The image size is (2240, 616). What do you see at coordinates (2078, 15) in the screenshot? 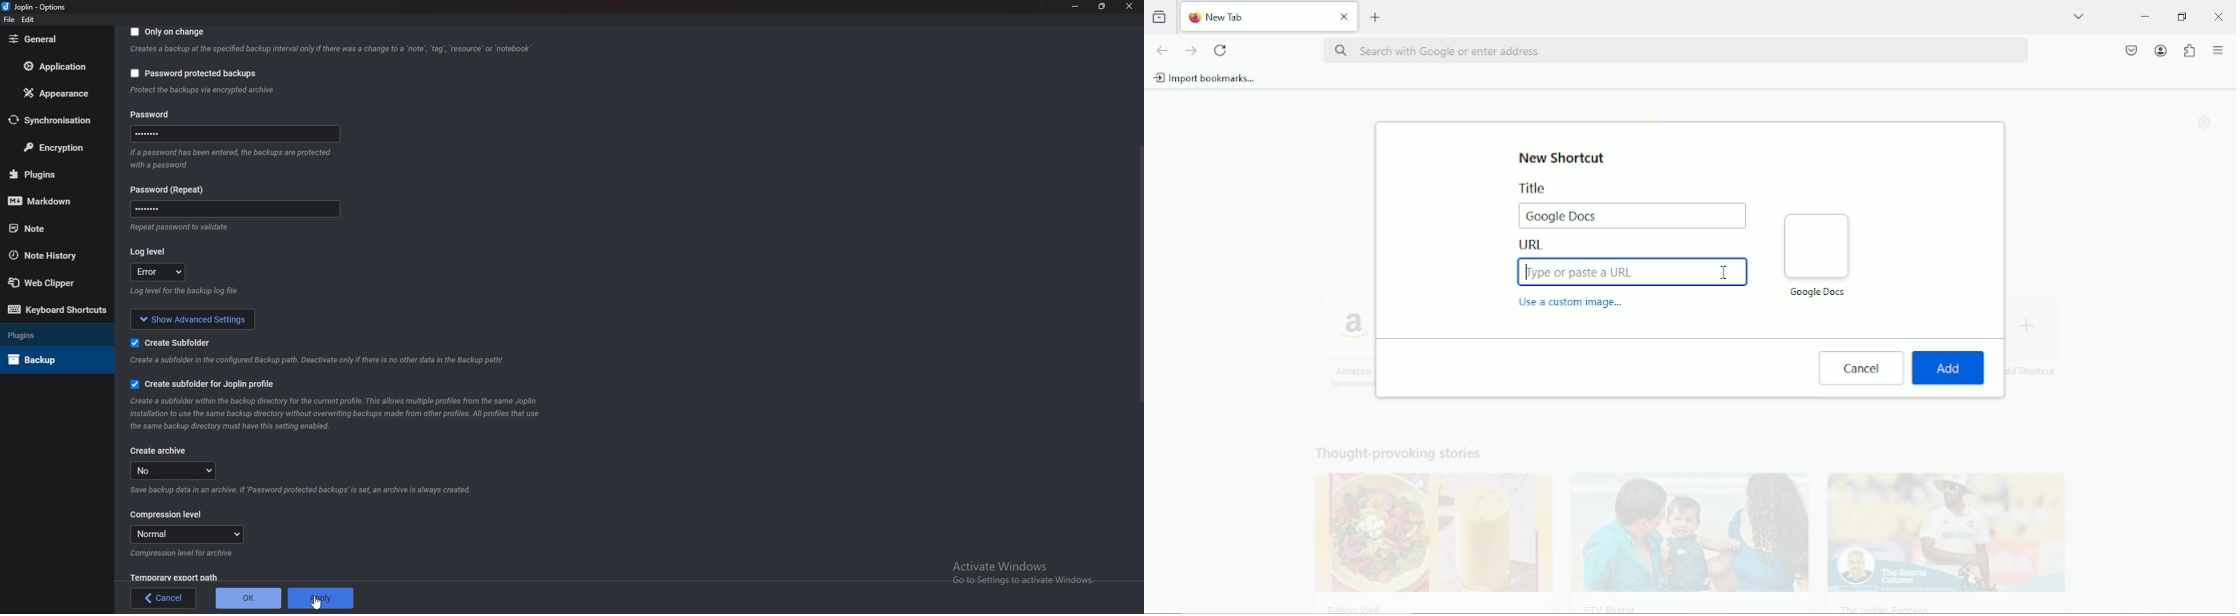
I see `list all tabs` at bounding box center [2078, 15].